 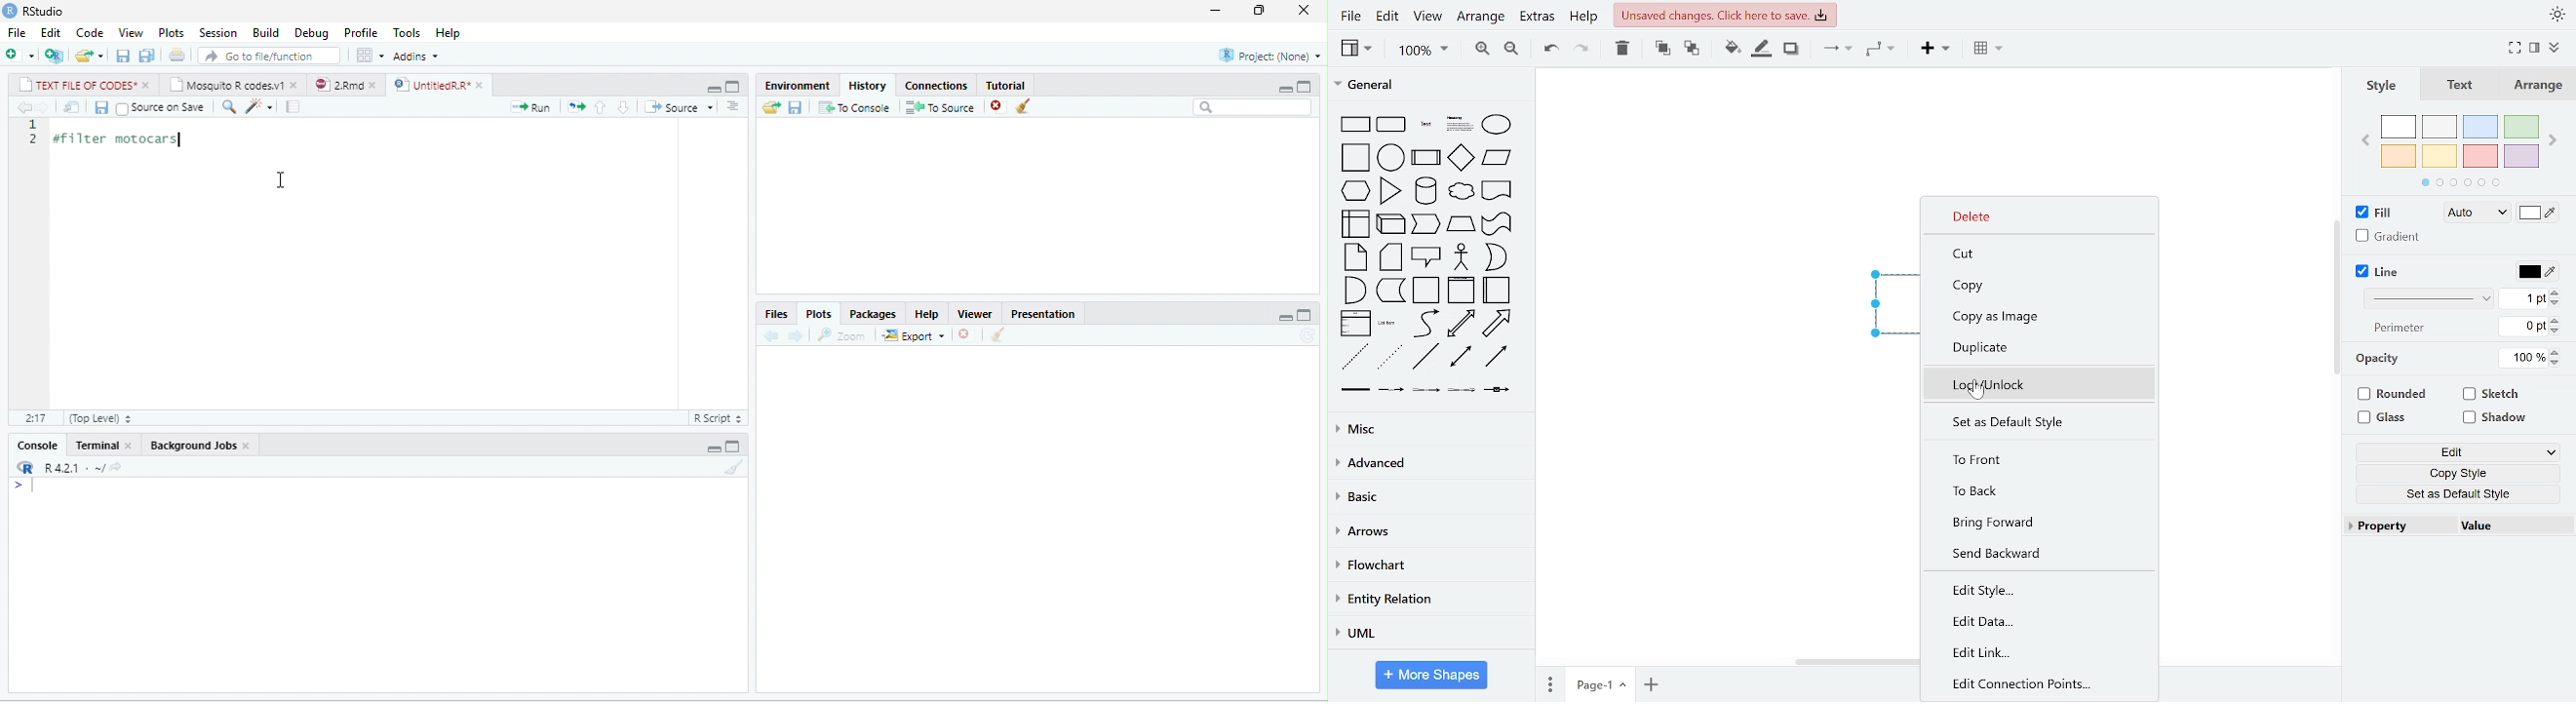 What do you see at coordinates (1215, 11) in the screenshot?
I see `minimize` at bounding box center [1215, 11].